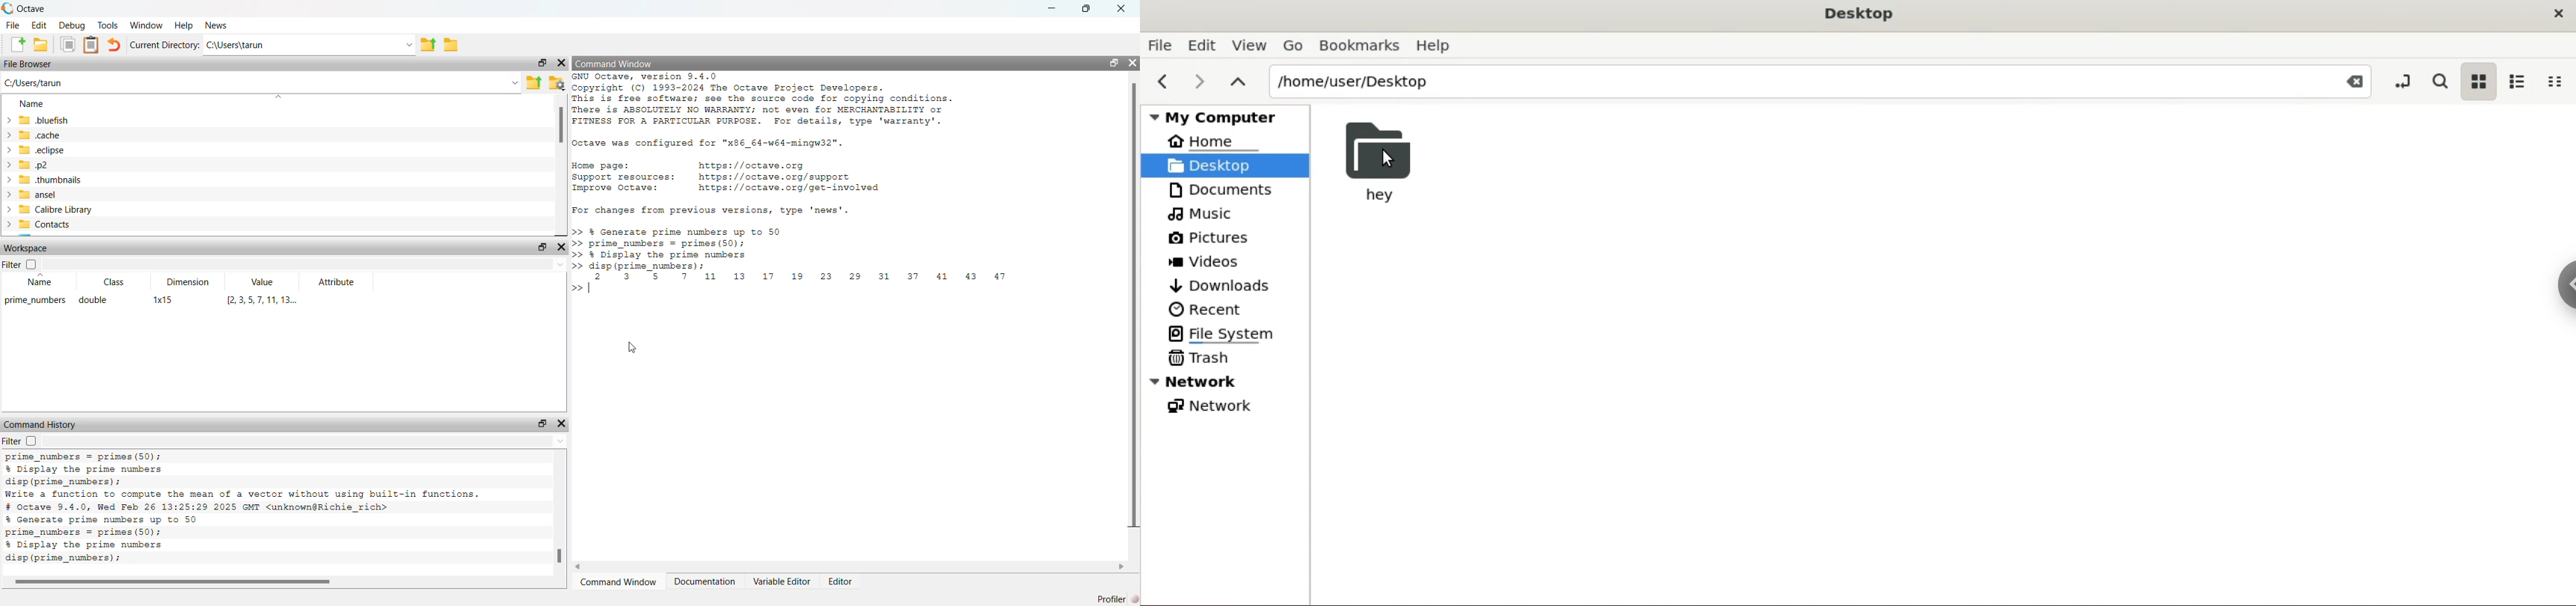  I want to click on edit, so click(39, 25).